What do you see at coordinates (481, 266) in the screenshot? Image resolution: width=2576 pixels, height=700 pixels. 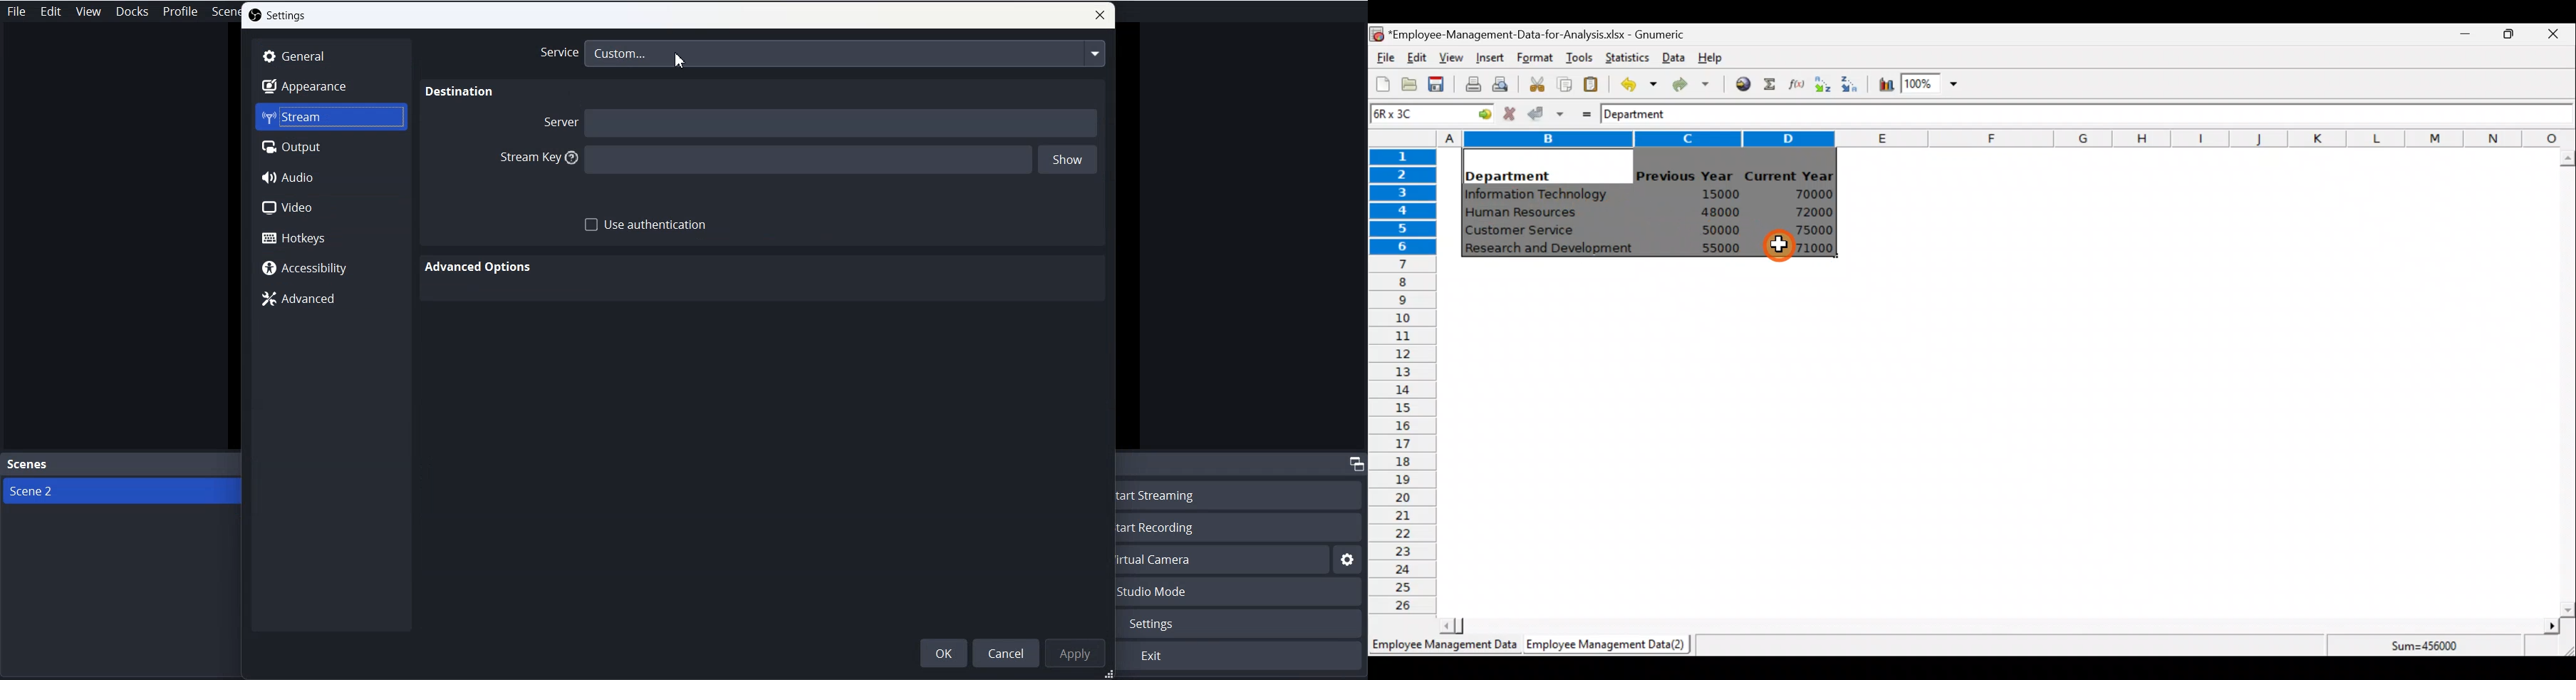 I see `Advanced options` at bounding box center [481, 266].